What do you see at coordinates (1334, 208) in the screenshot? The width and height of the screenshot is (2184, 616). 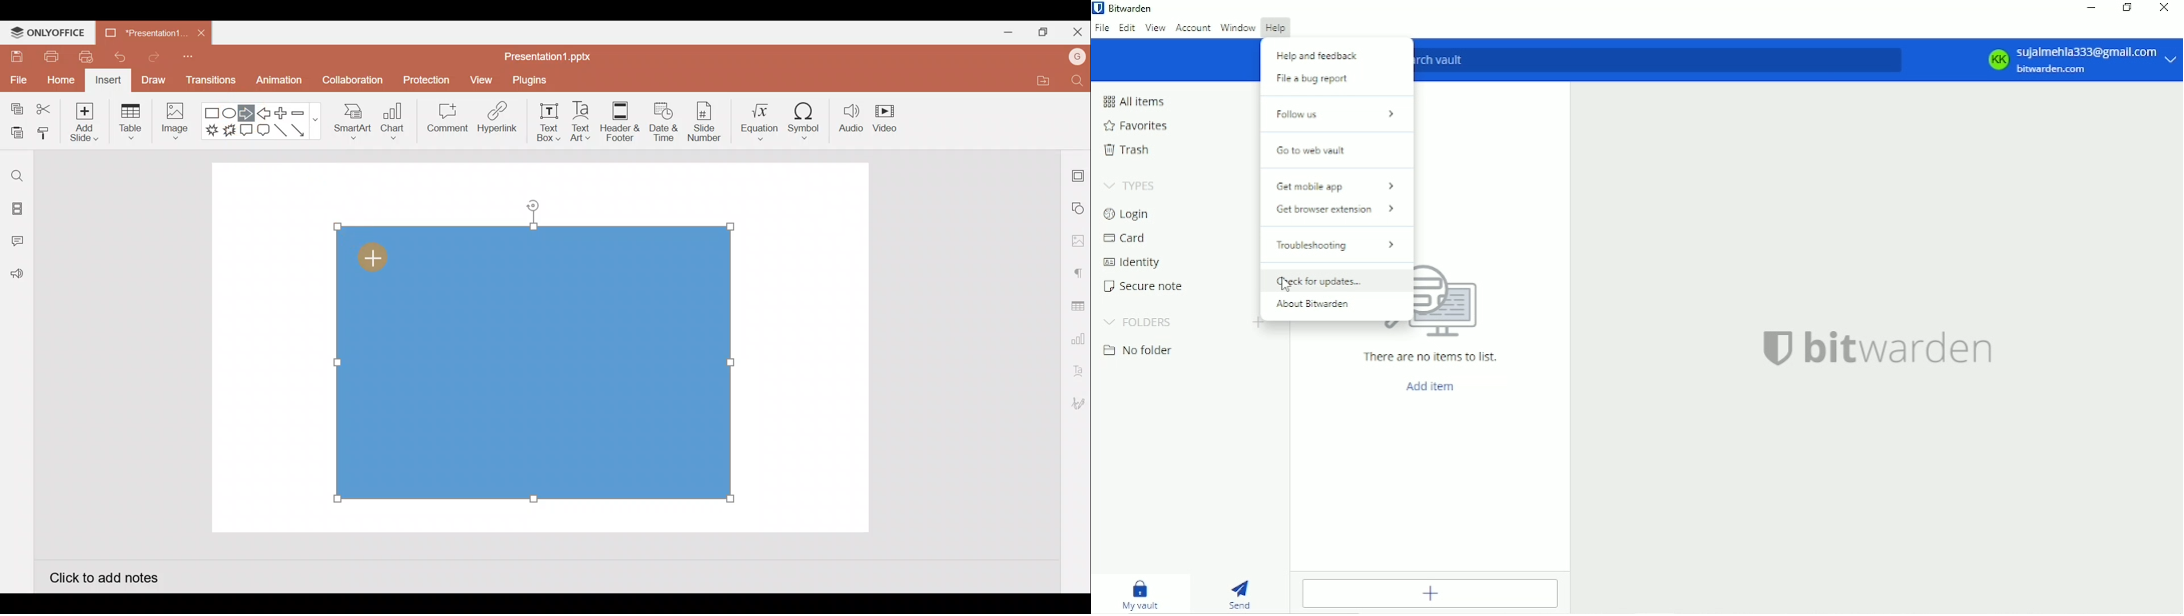 I see `Get browser extension >` at bounding box center [1334, 208].